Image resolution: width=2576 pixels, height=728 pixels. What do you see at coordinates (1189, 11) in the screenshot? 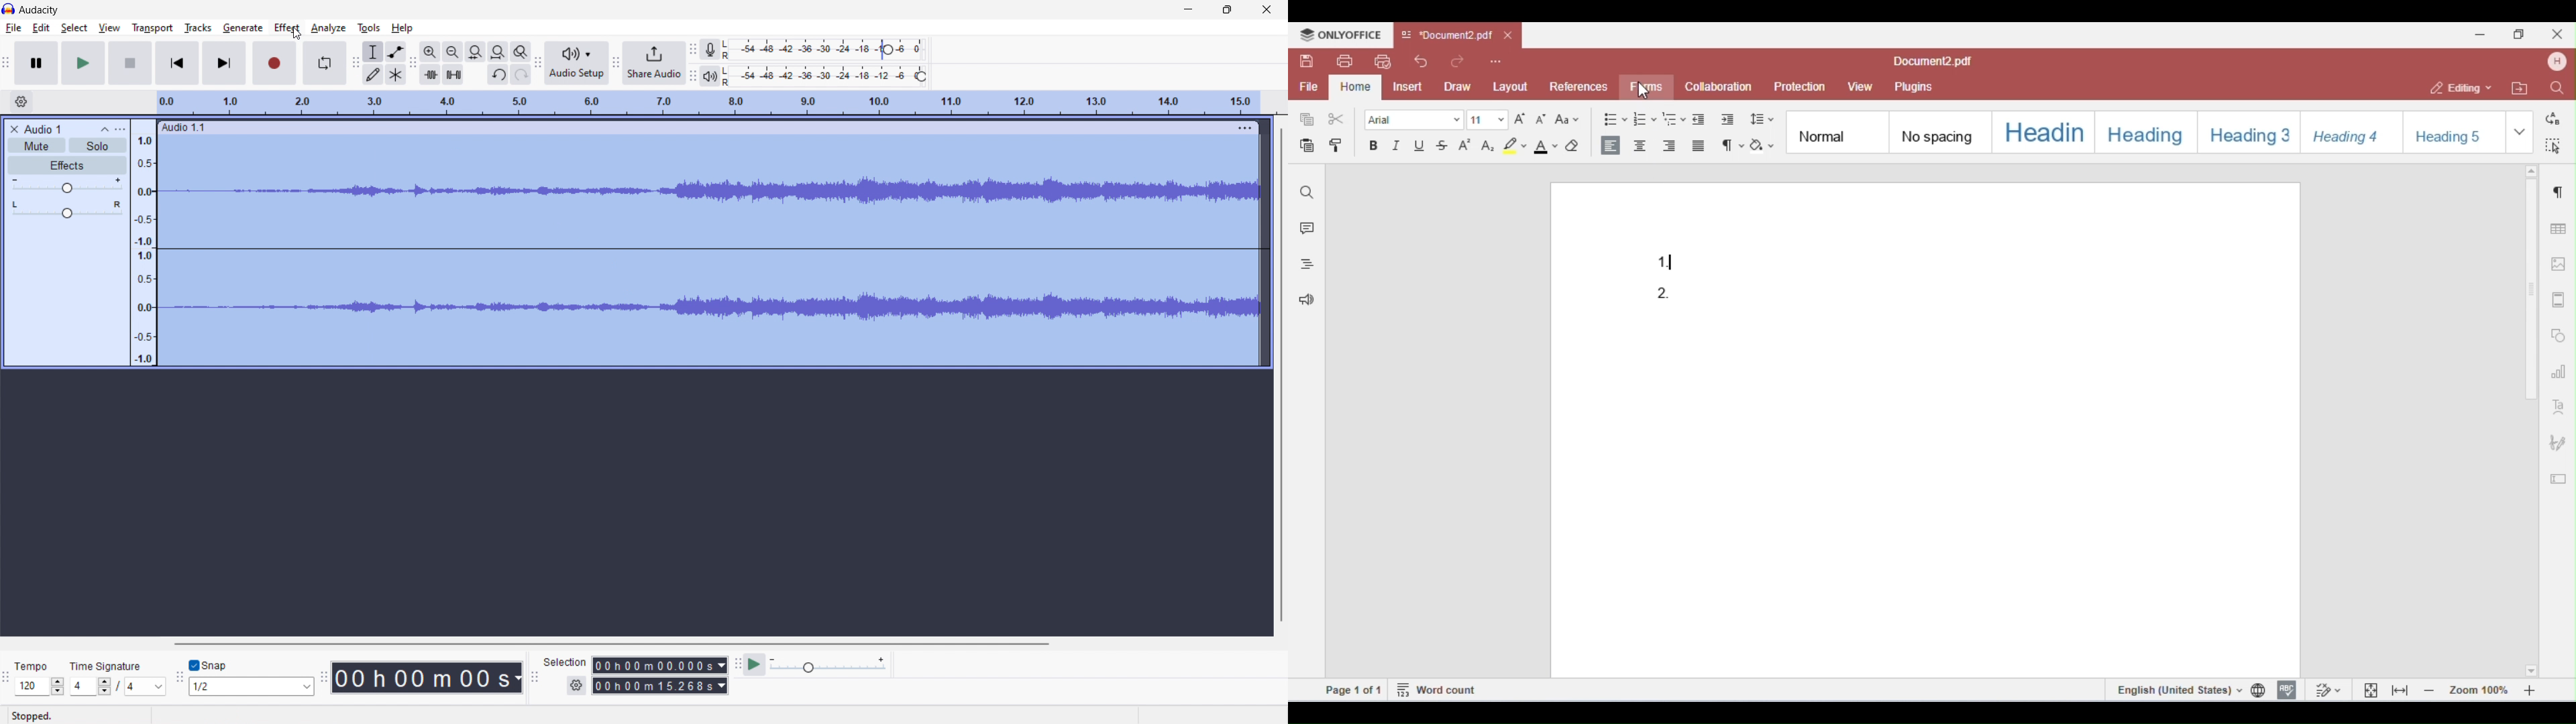
I see `minimize` at bounding box center [1189, 11].